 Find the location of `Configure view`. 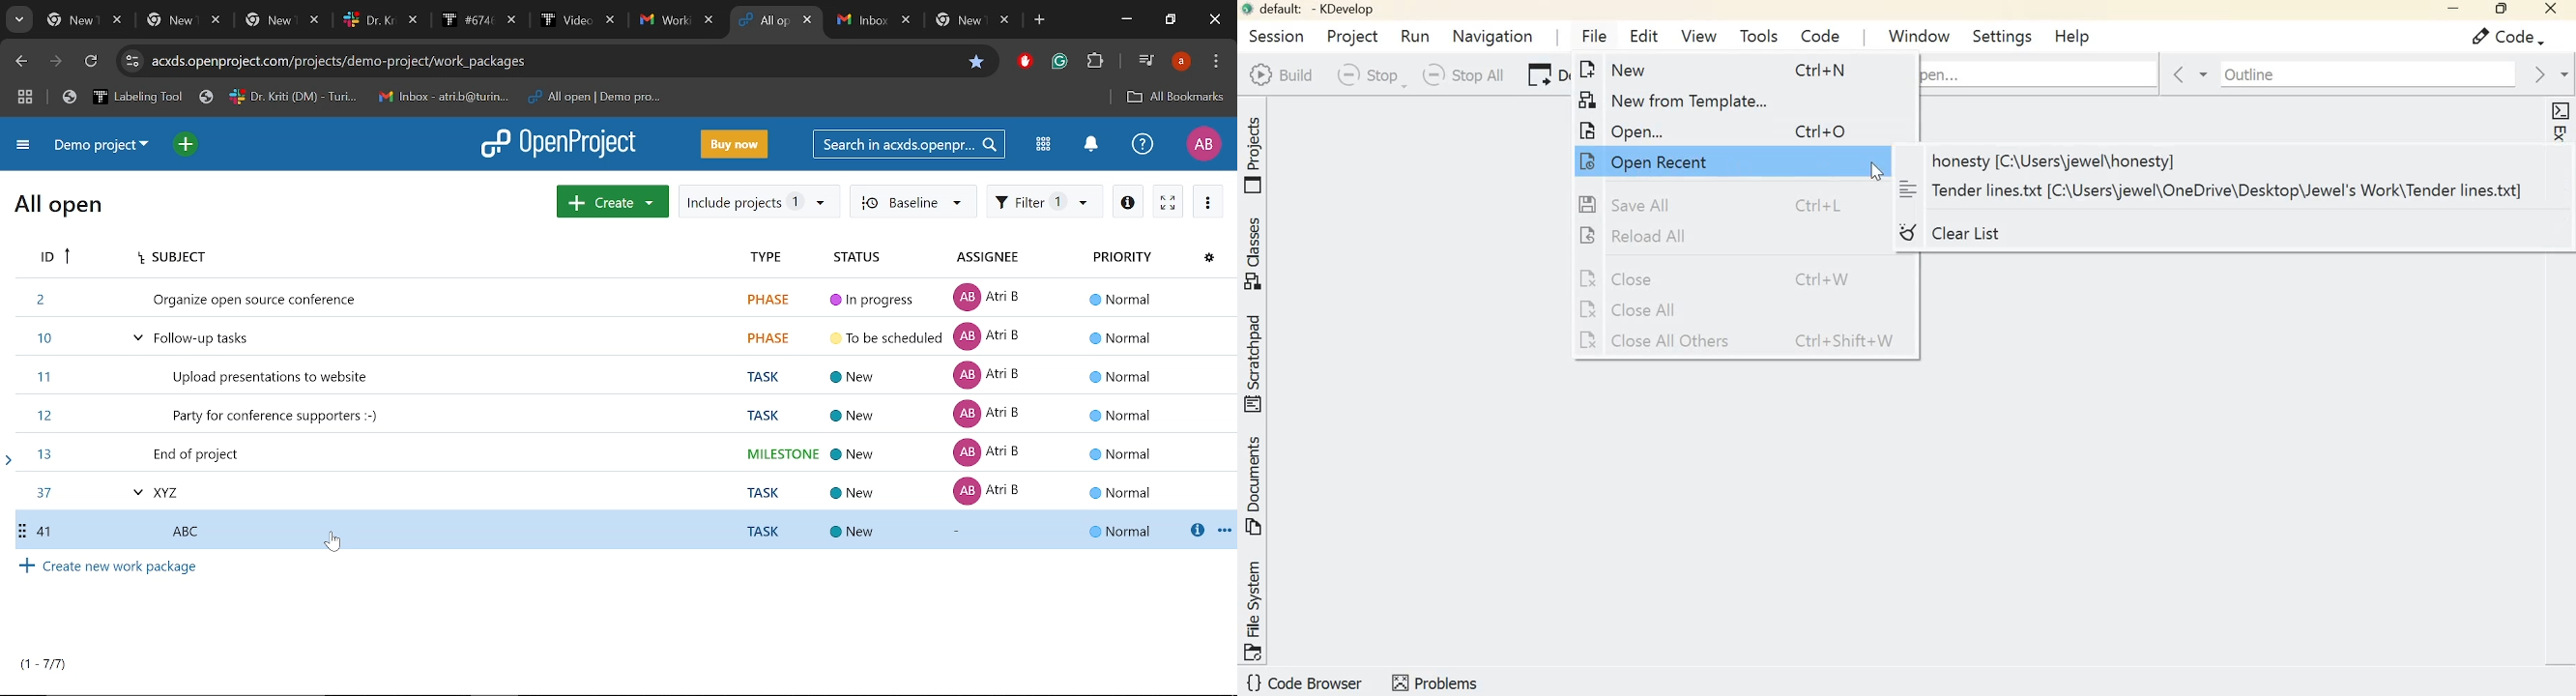

Configure view is located at coordinates (1208, 259).